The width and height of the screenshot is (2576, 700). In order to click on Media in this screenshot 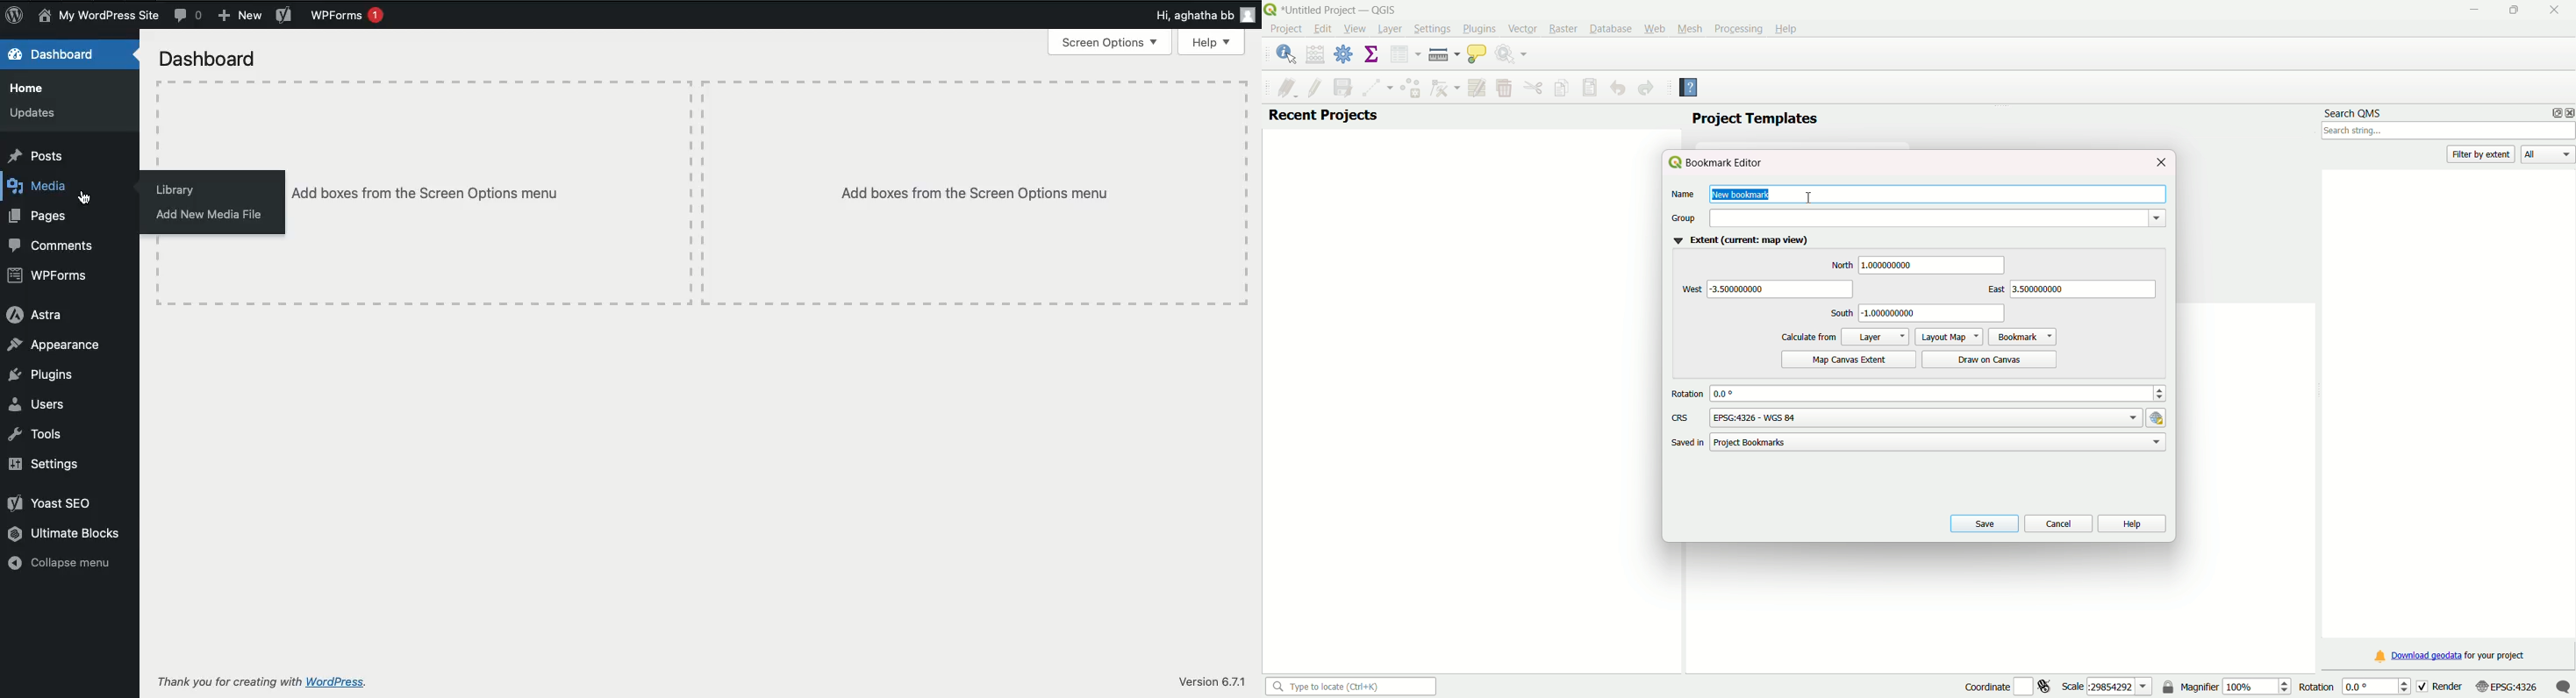, I will do `click(43, 187)`.